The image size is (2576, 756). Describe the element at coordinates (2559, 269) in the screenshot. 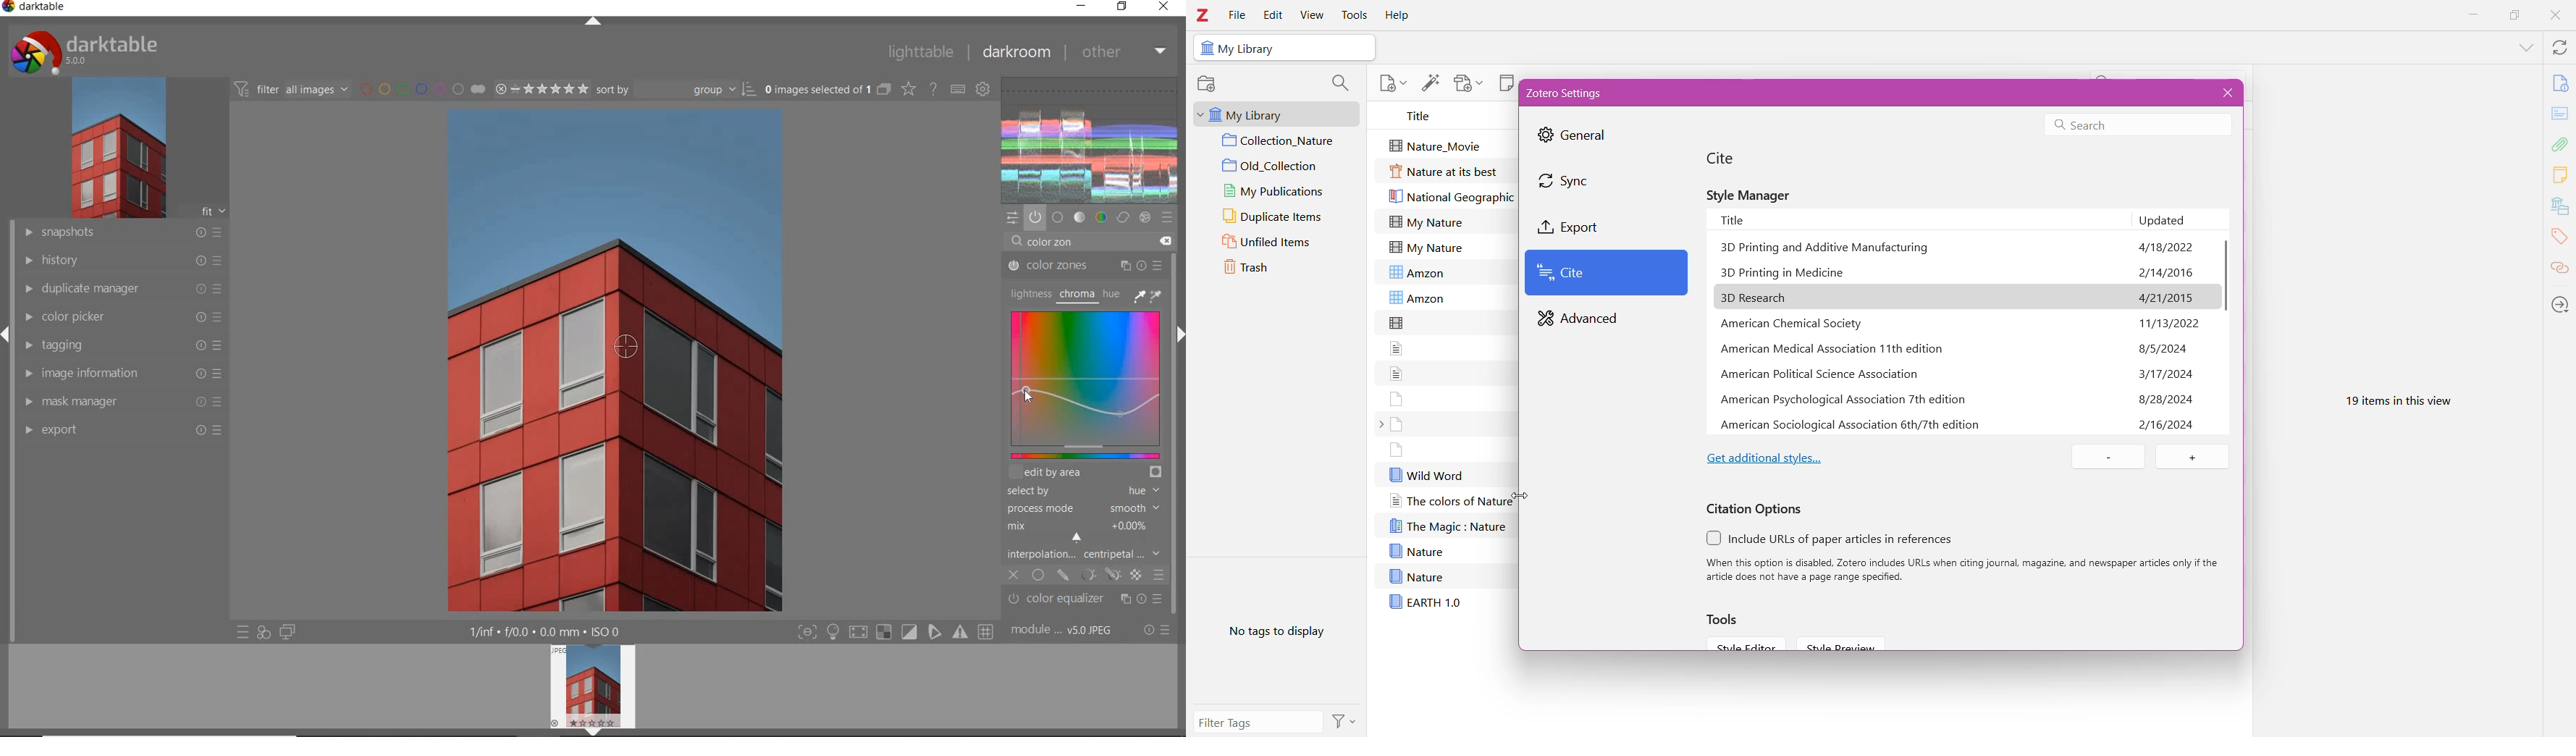

I see `Related` at that location.